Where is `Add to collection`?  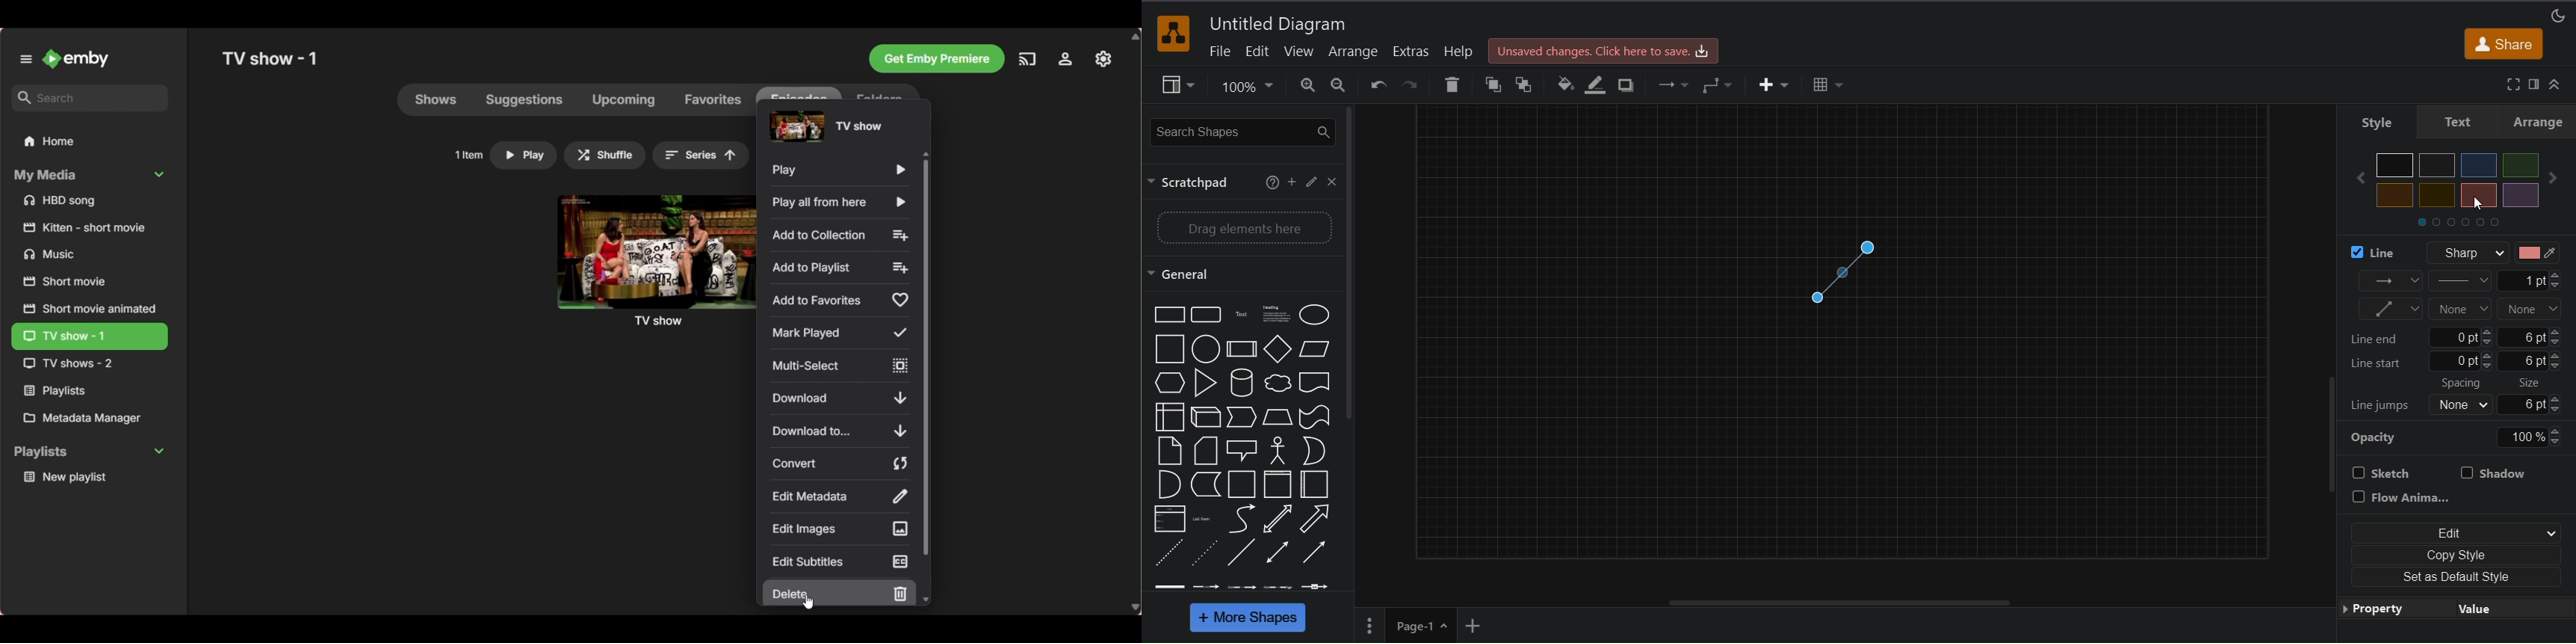 Add to collection is located at coordinates (841, 235).